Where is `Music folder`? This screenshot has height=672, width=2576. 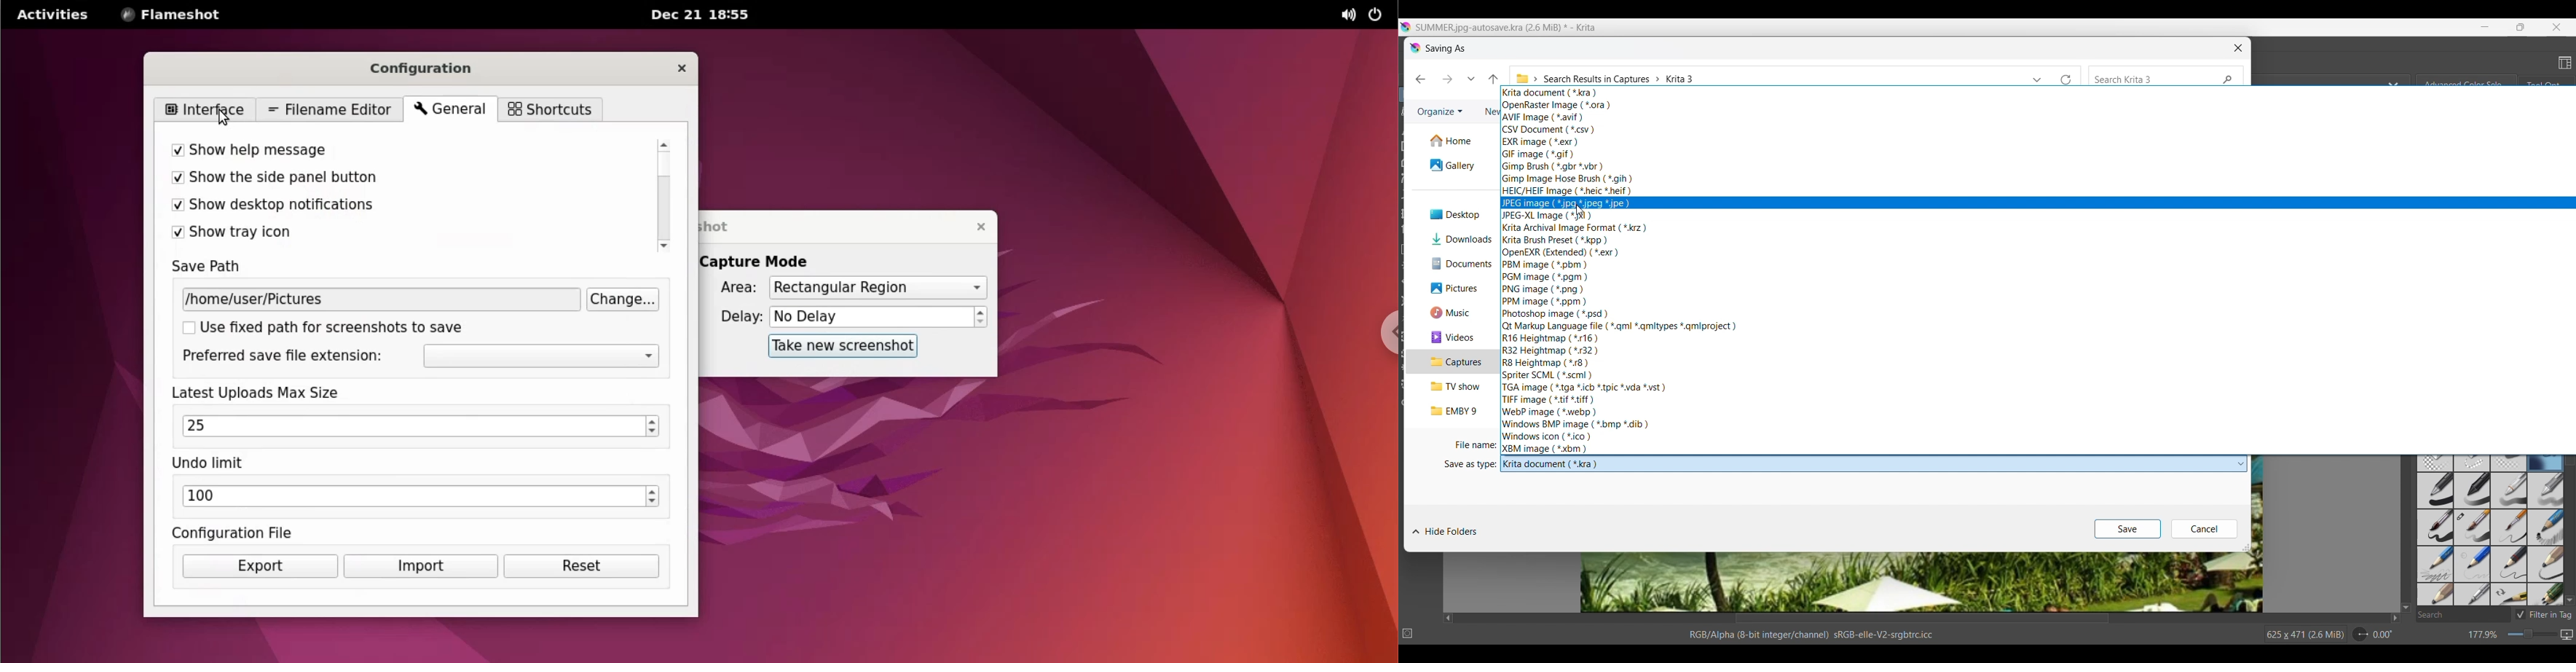 Music folder is located at coordinates (1449, 312).